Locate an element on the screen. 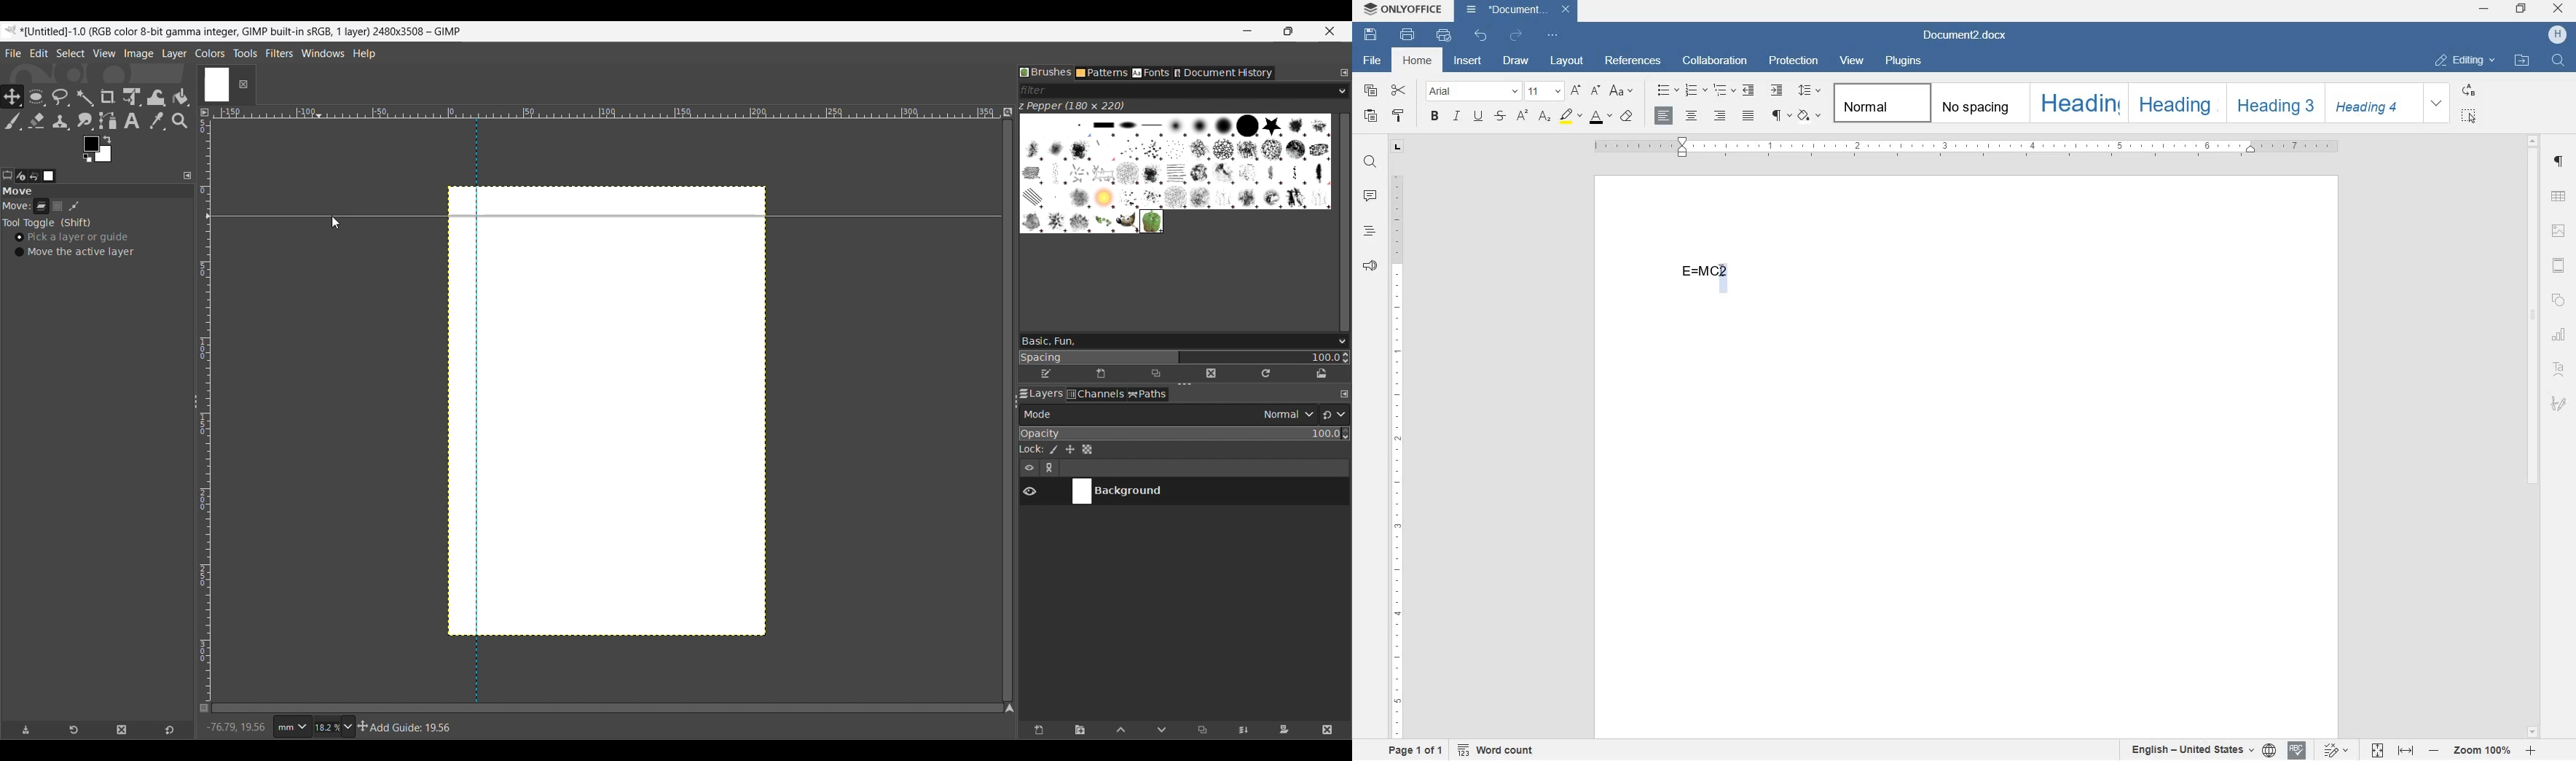 The height and width of the screenshot is (784, 2576). Fuzzy select tool is located at coordinates (85, 97).